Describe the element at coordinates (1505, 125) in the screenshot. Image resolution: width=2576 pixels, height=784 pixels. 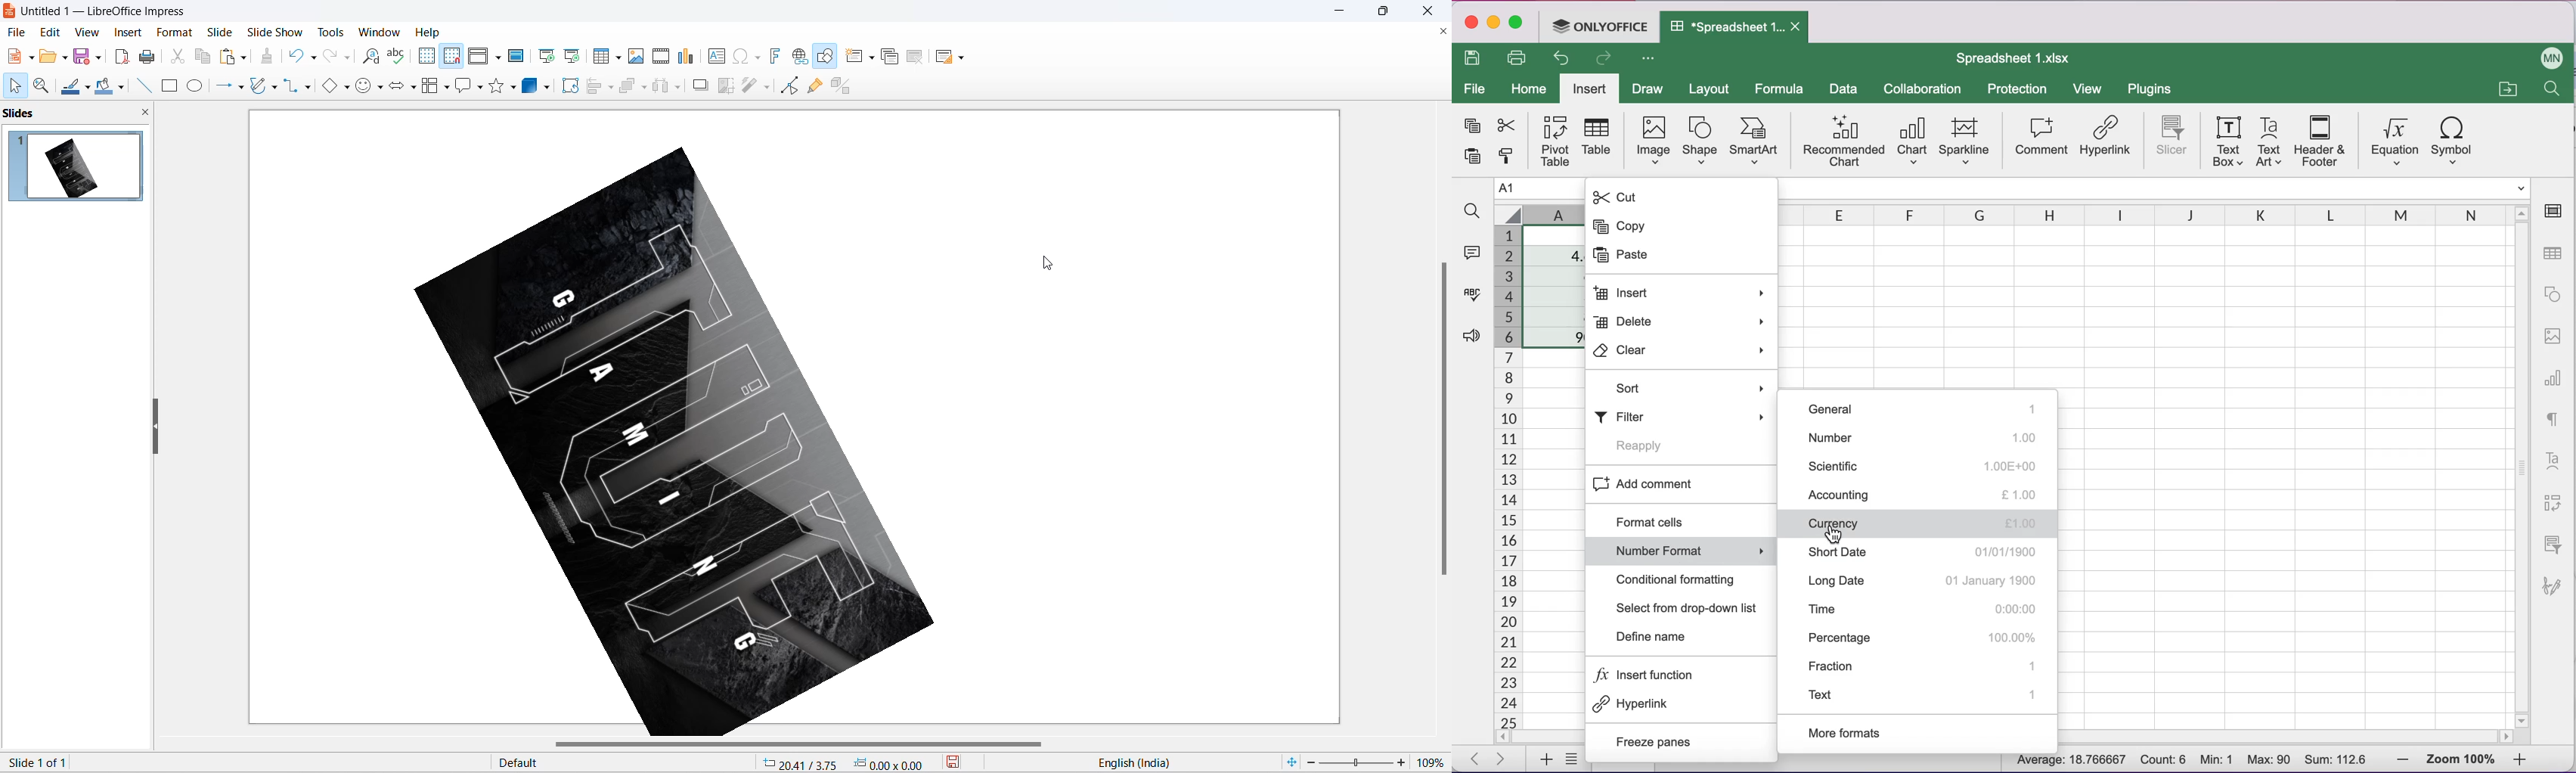
I see `cut` at that location.